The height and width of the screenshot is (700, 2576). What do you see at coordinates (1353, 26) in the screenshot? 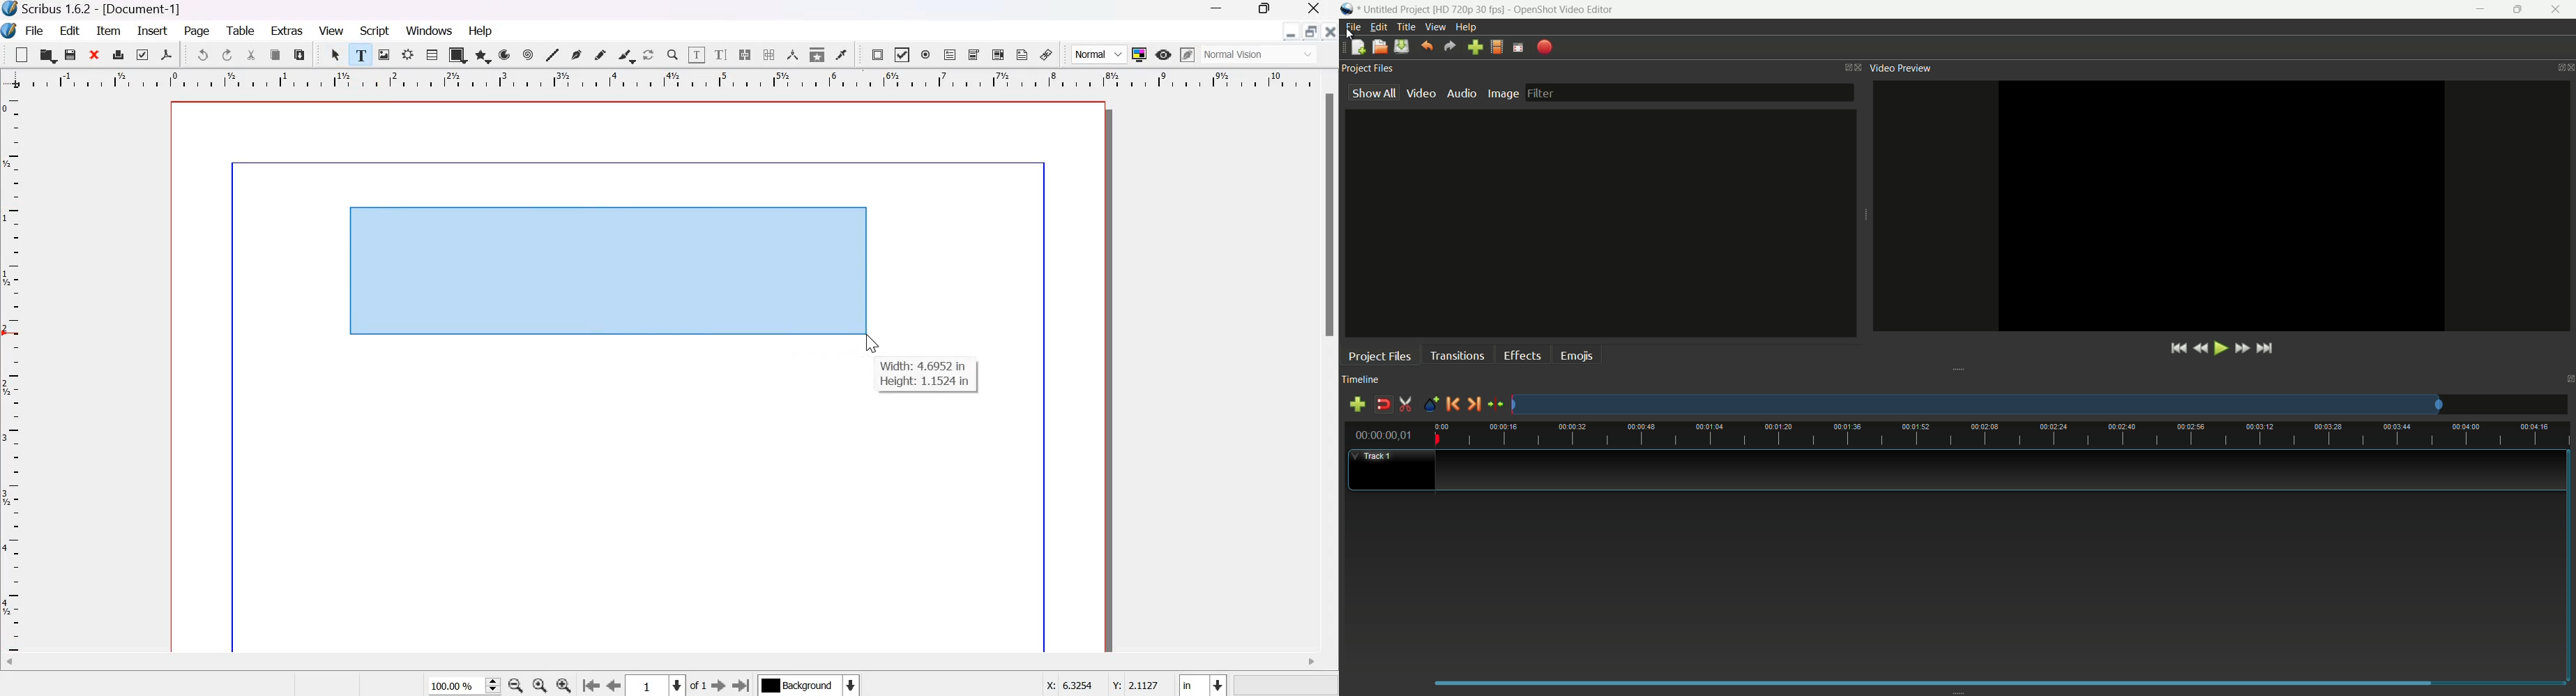
I see `file menu` at bounding box center [1353, 26].